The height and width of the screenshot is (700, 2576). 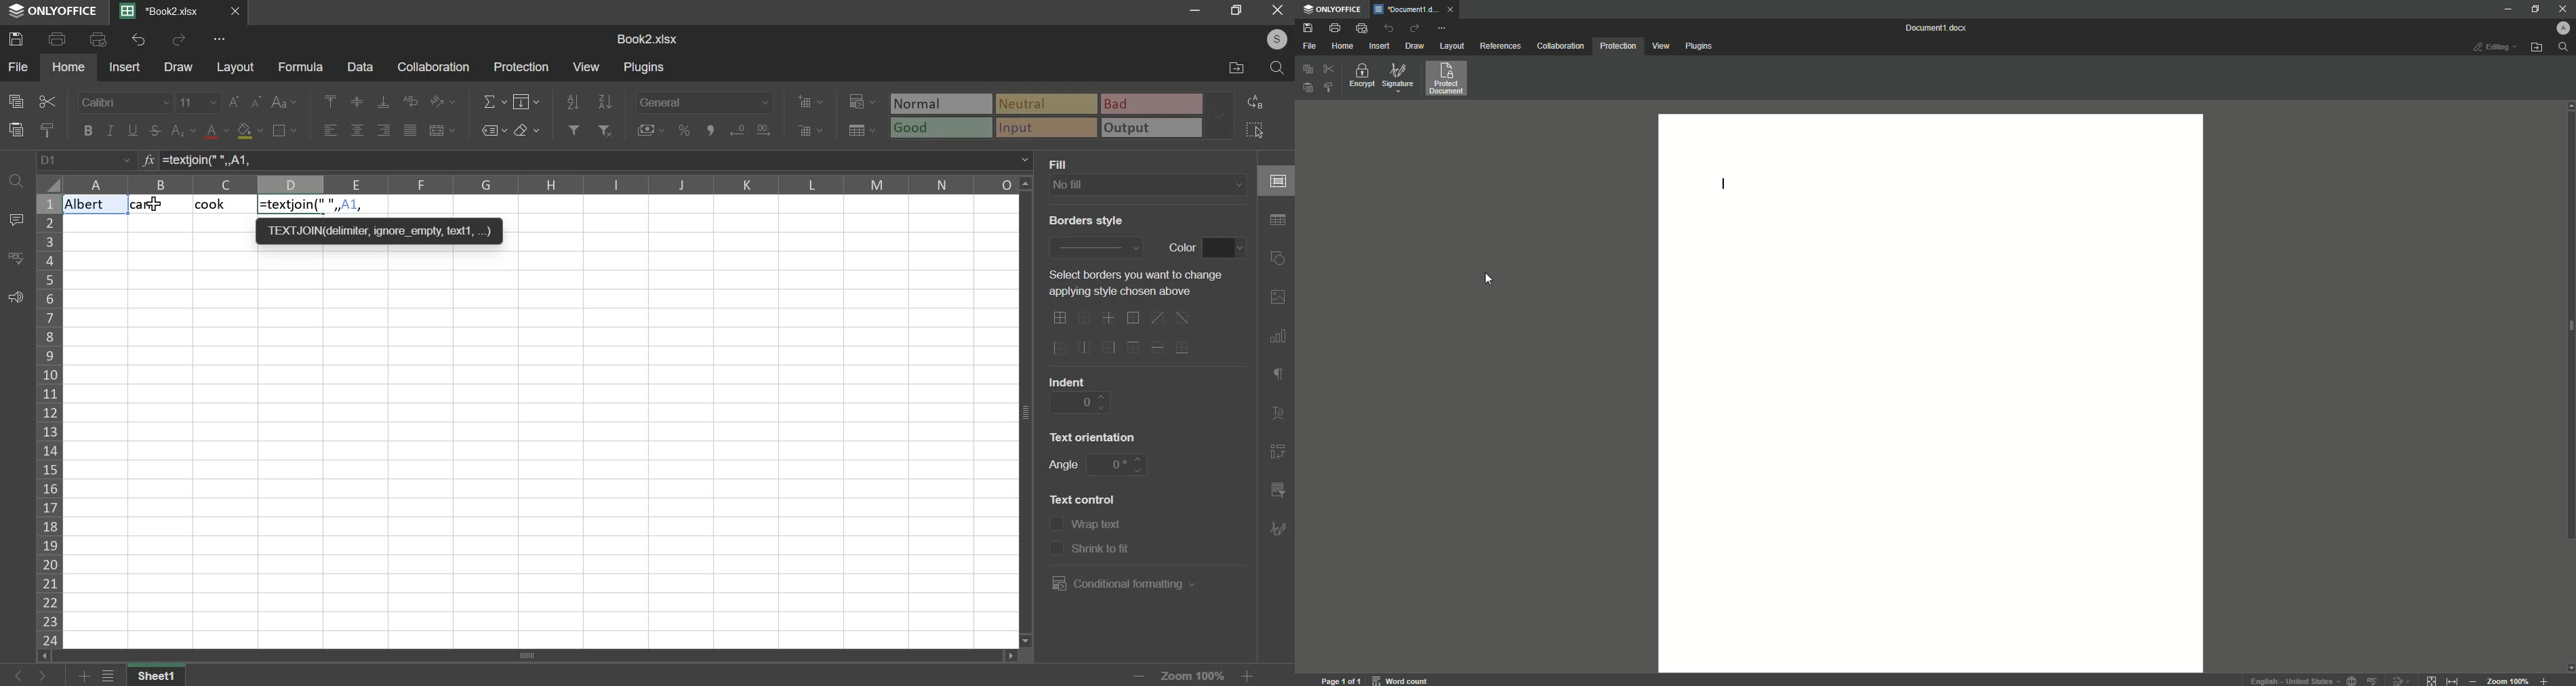 What do you see at coordinates (2545, 679) in the screenshot?
I see `Zoom in` at bounding box center [2545, 679].